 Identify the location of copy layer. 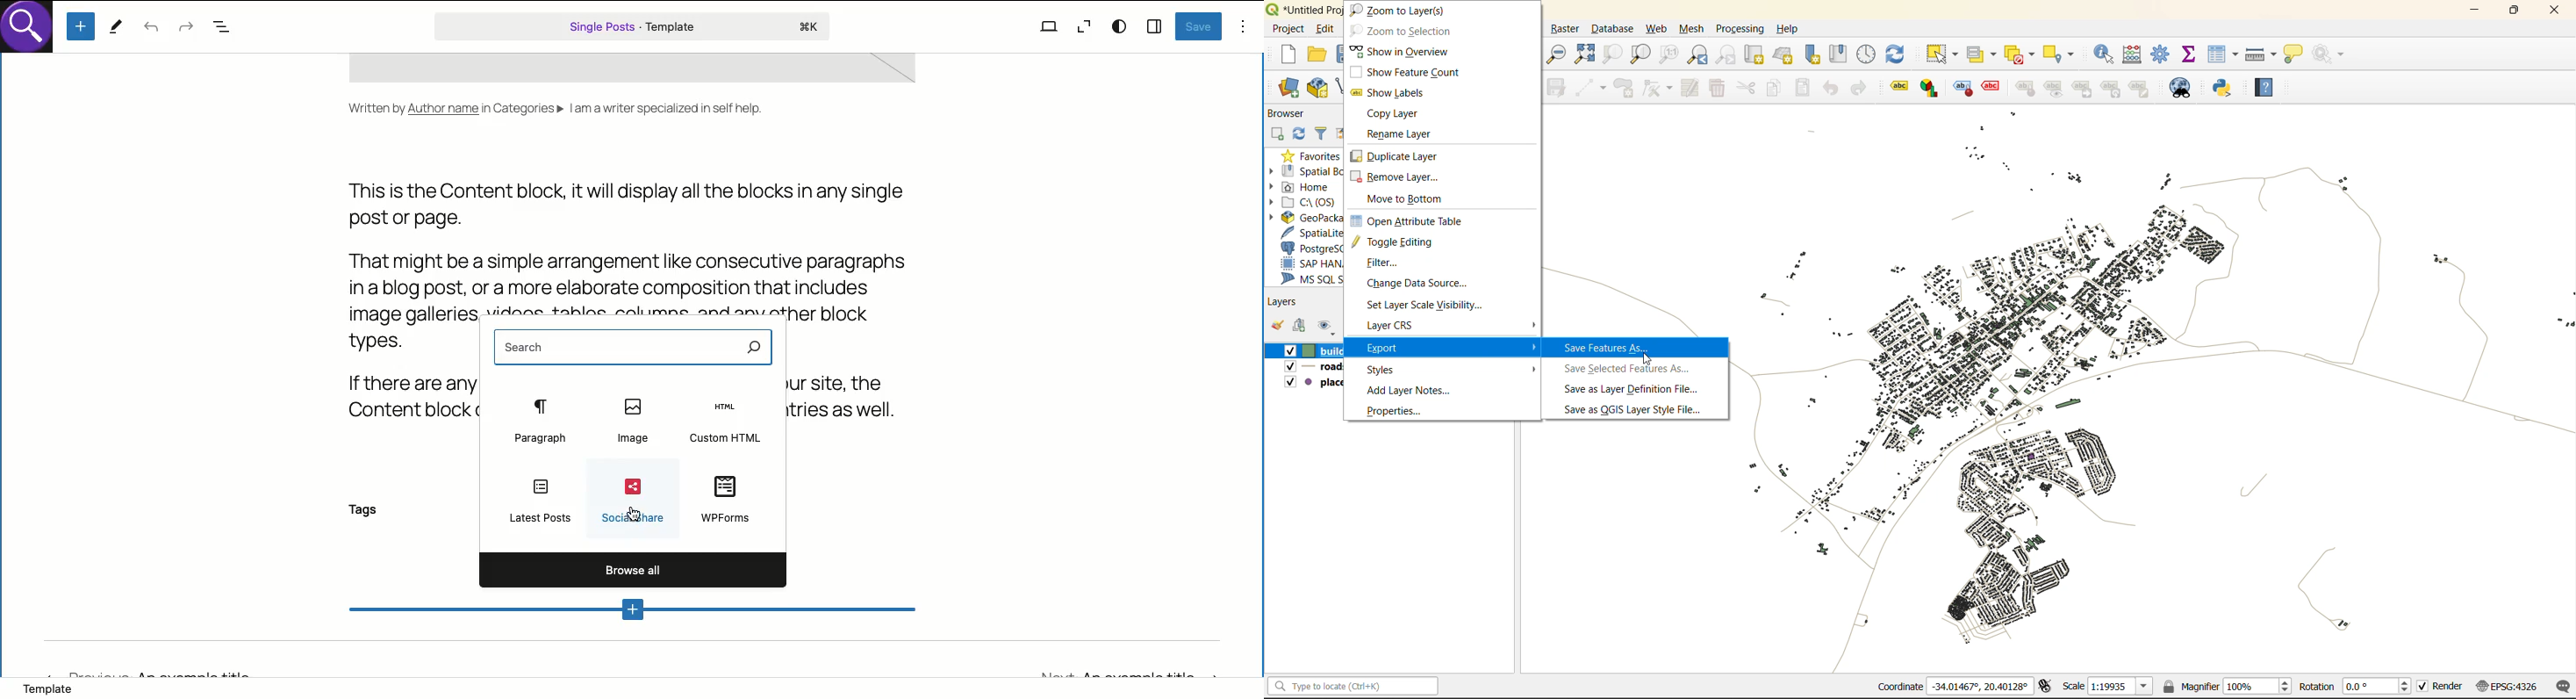
(1405, 116).